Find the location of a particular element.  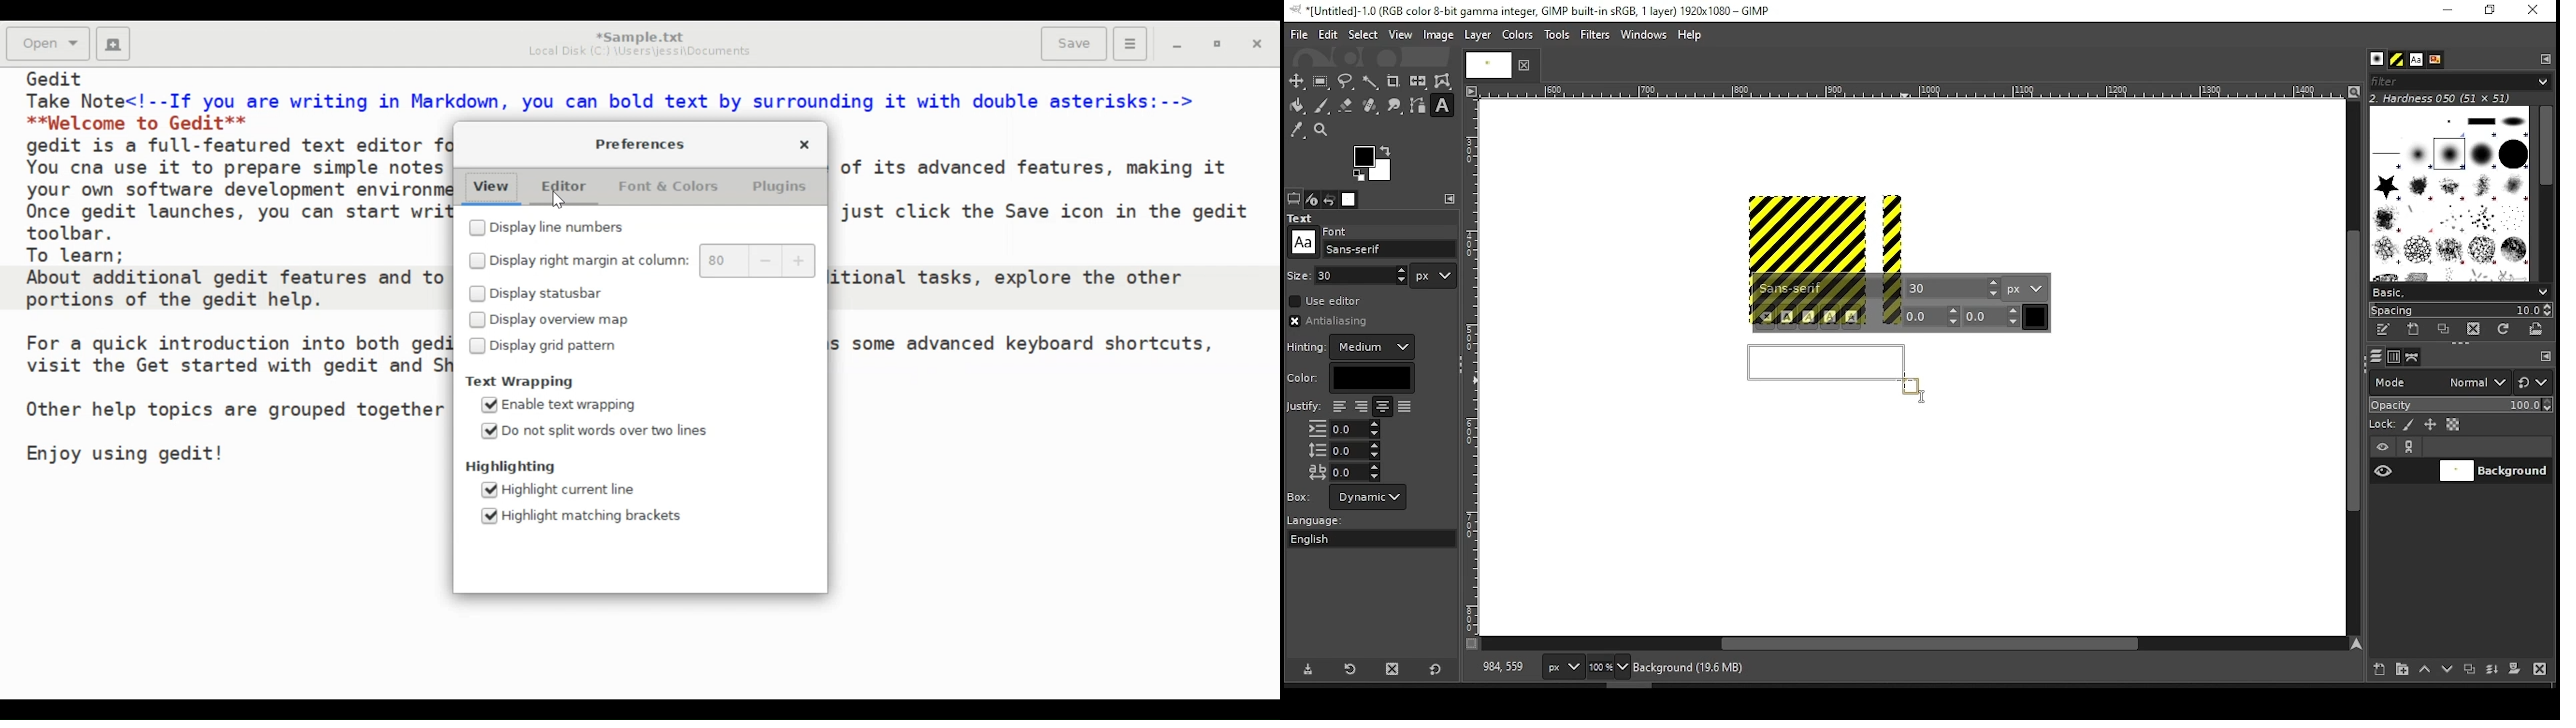

px is located at coordinates (1562, 669).